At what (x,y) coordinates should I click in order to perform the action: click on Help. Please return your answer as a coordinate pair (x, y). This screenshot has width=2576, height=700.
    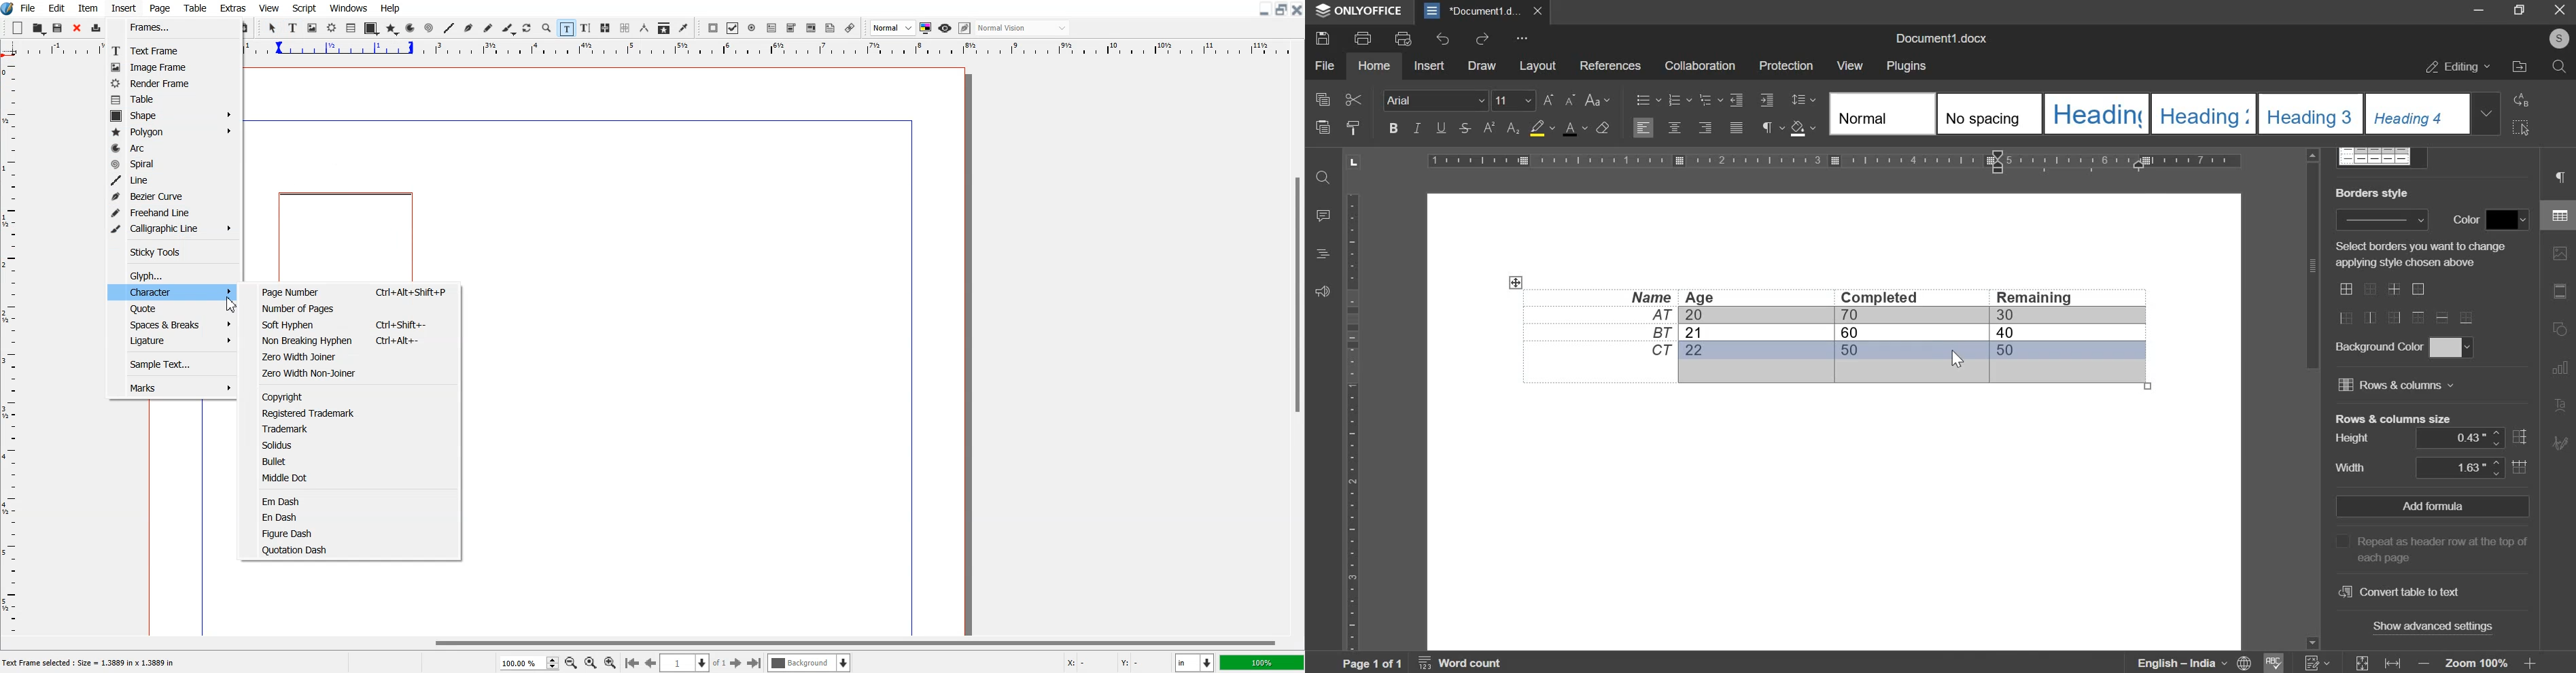
    Looking at the image, I should click on (389, 8).